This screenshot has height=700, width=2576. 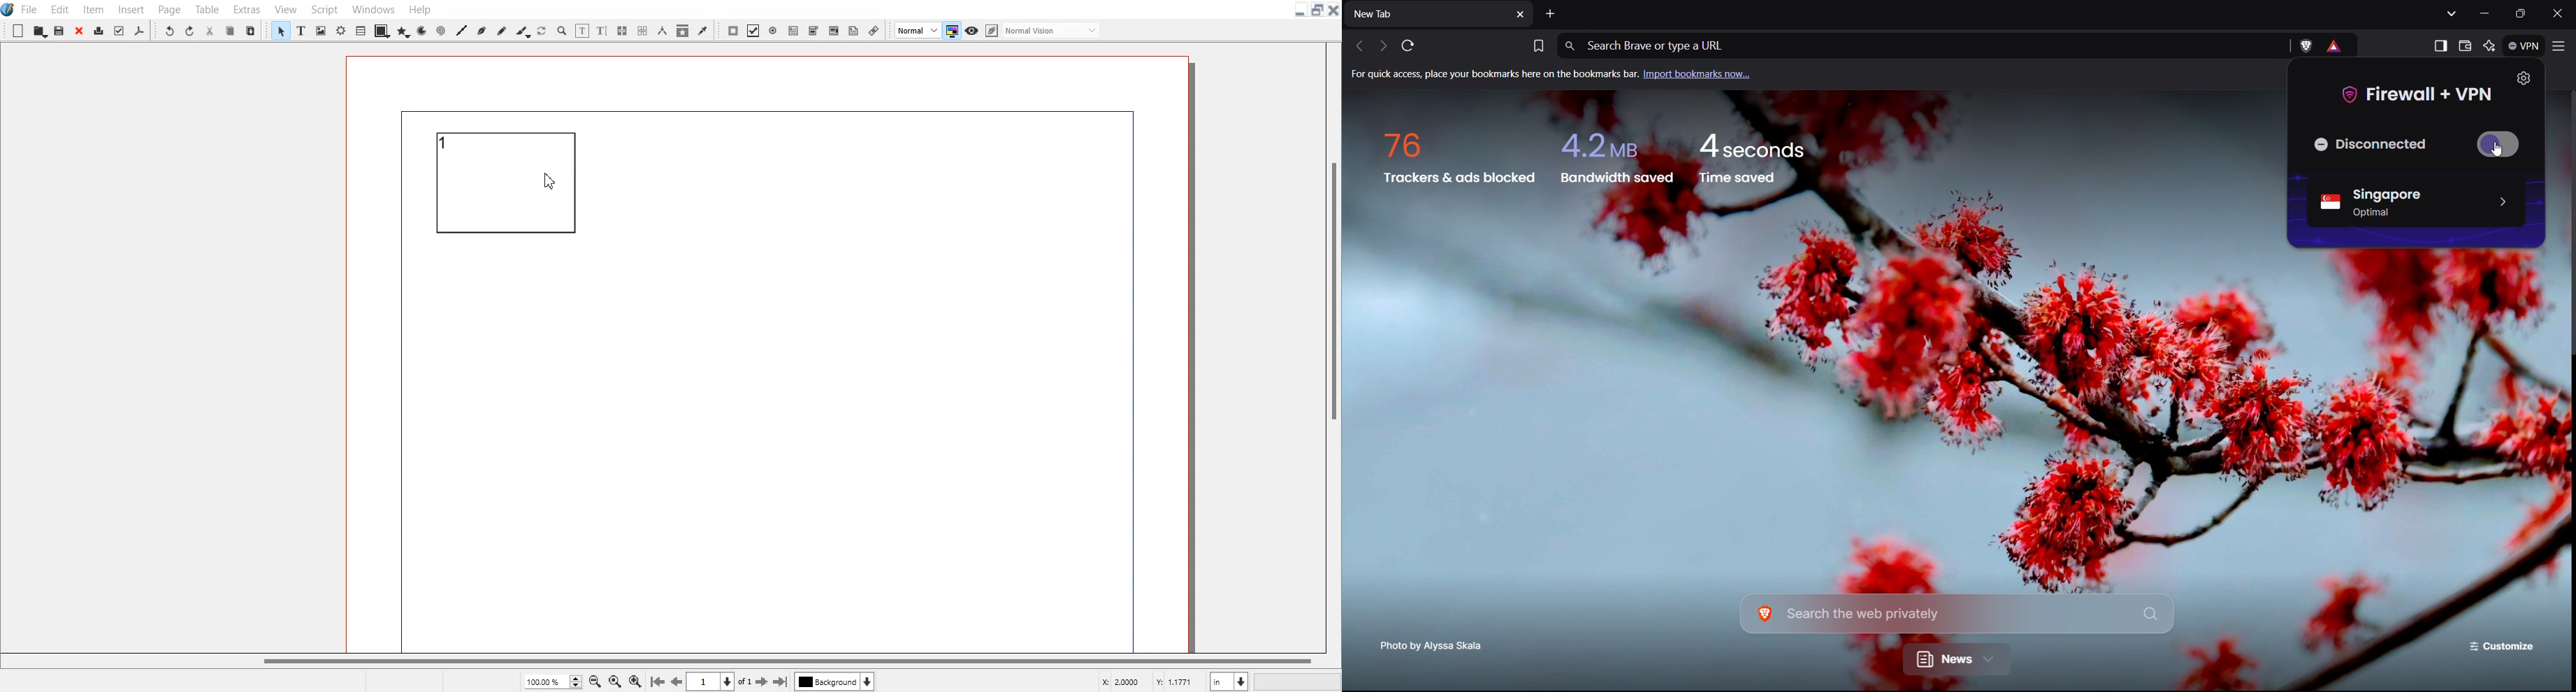 I want to click on Line, so click(x=461, y=30).